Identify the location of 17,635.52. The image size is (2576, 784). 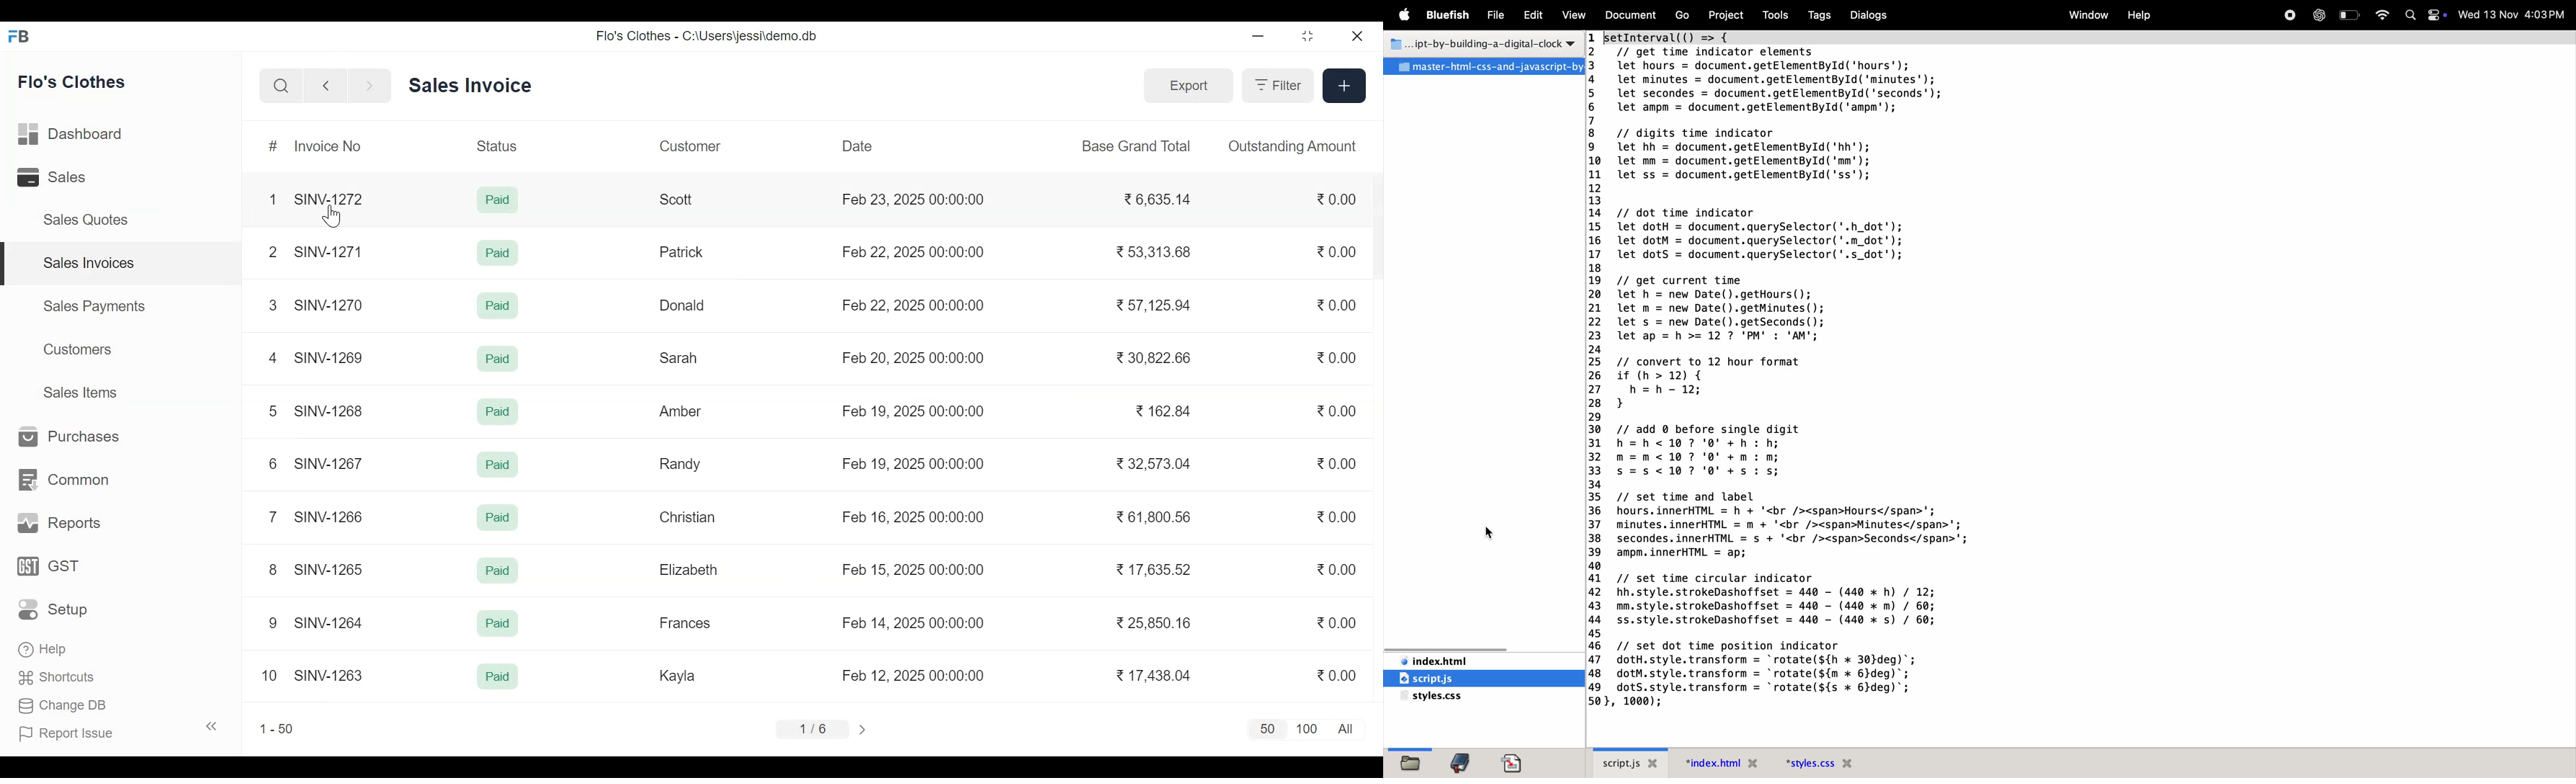
(1159, 568).